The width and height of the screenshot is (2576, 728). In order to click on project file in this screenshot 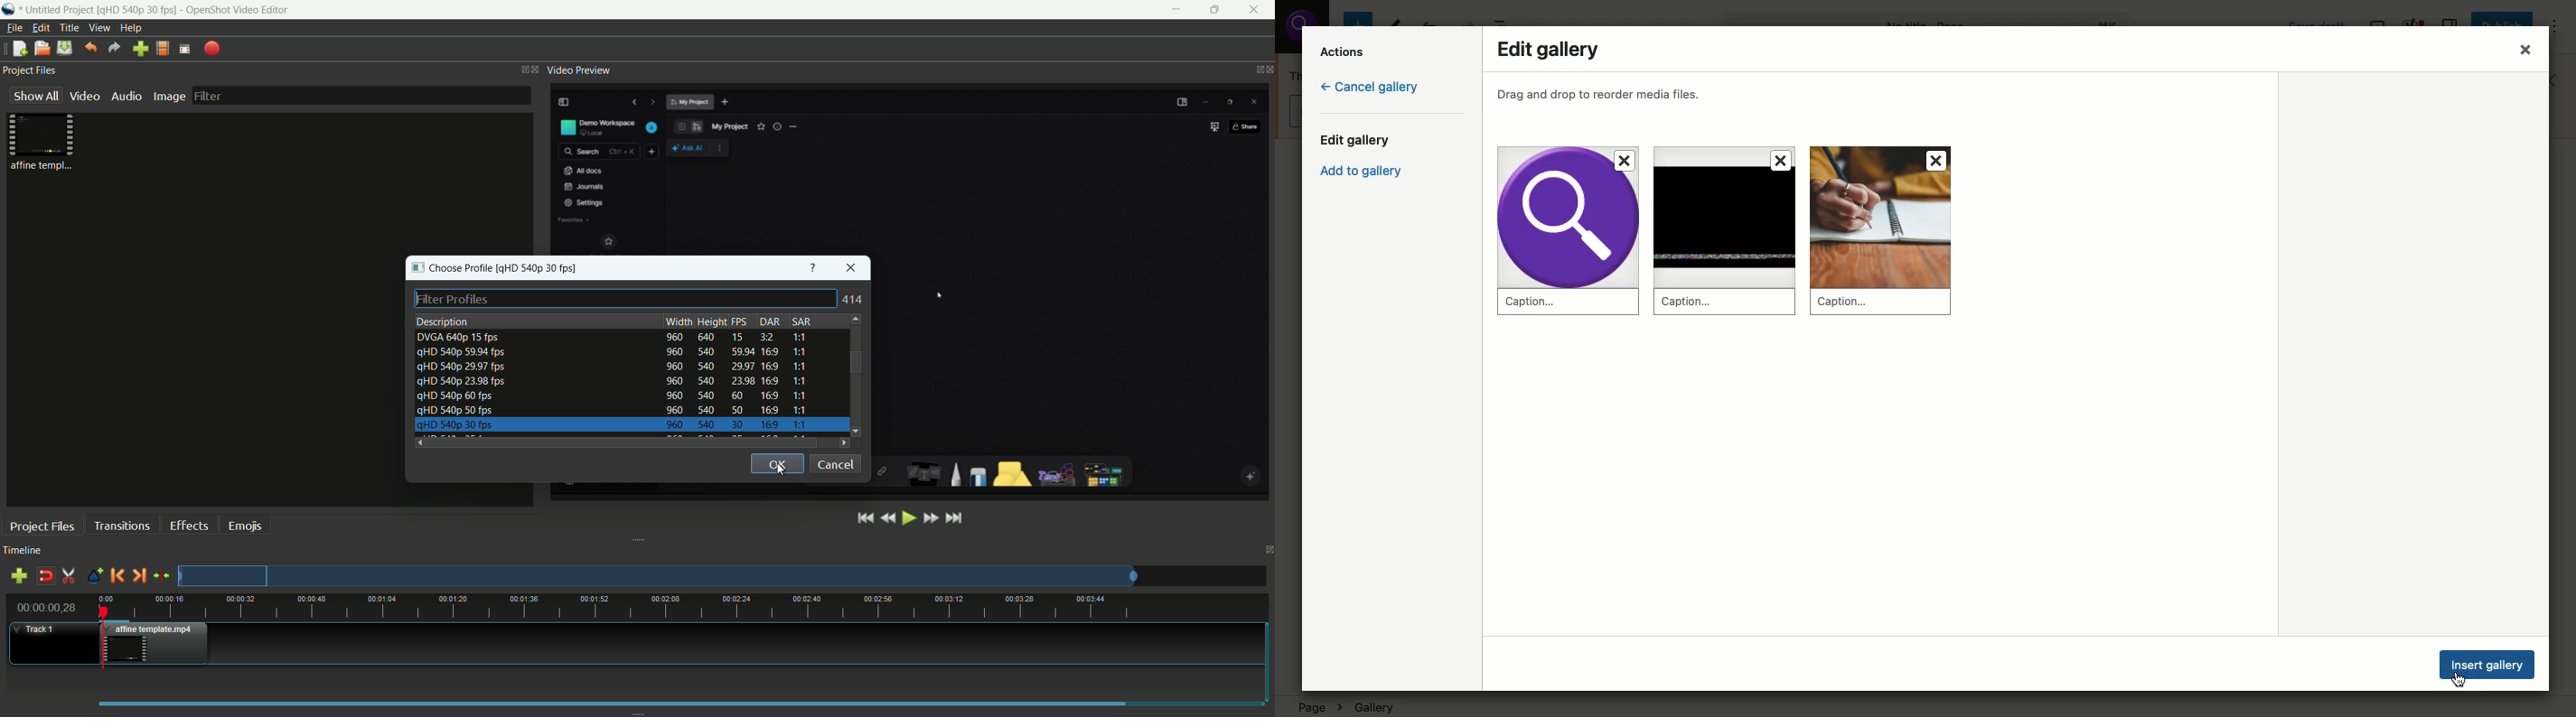, I will do `click(43, 141)`.